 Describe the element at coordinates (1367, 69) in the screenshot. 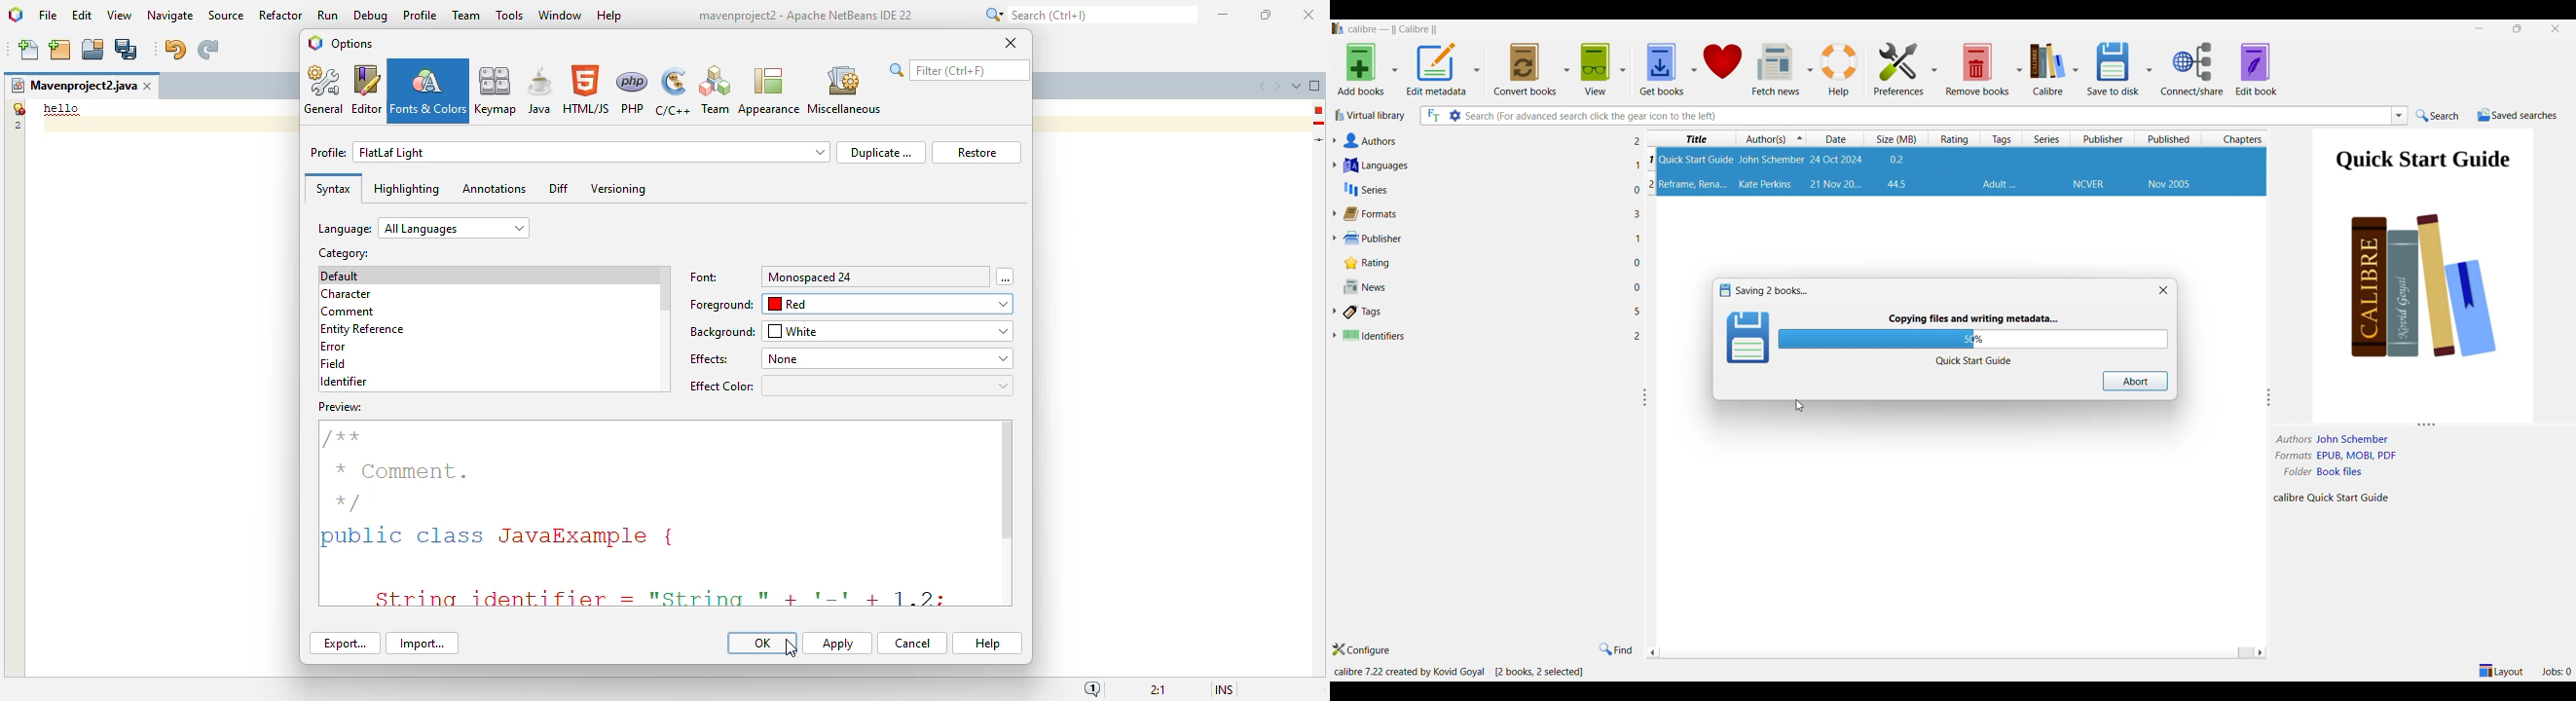

I see `Add book options` at that location.